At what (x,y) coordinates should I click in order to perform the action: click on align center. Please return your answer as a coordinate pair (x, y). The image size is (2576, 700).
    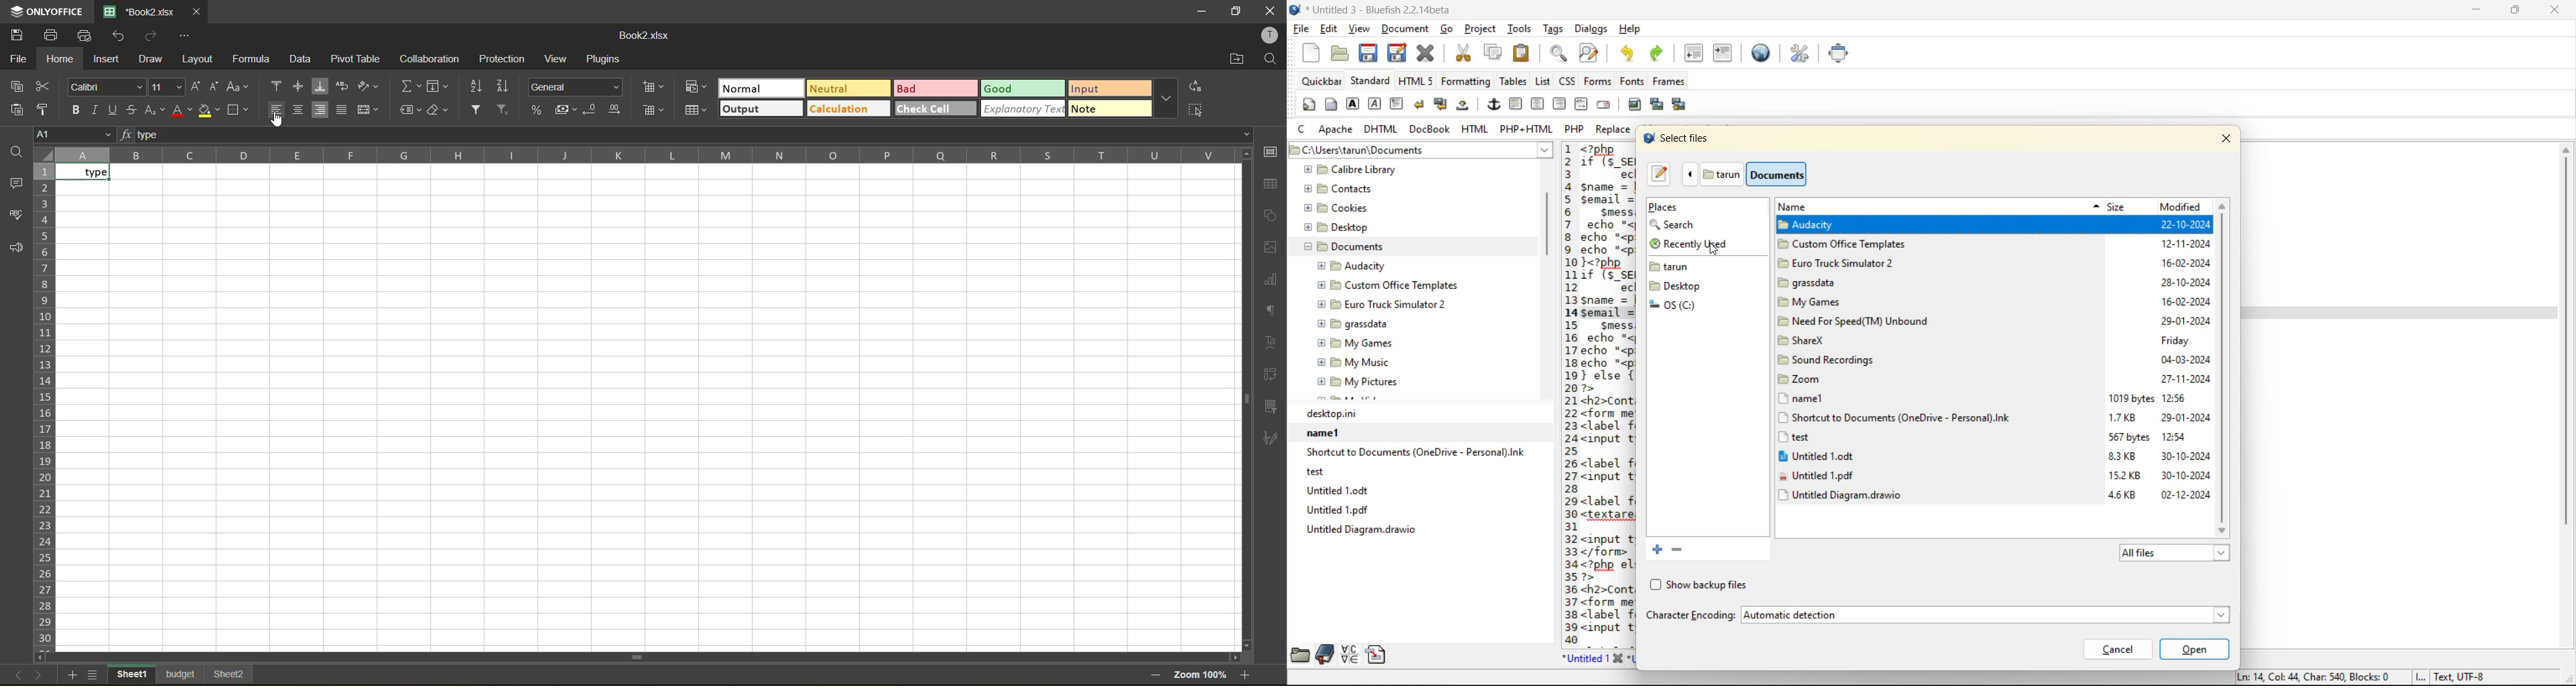
    Looking at the image, I should click on (300, 109).